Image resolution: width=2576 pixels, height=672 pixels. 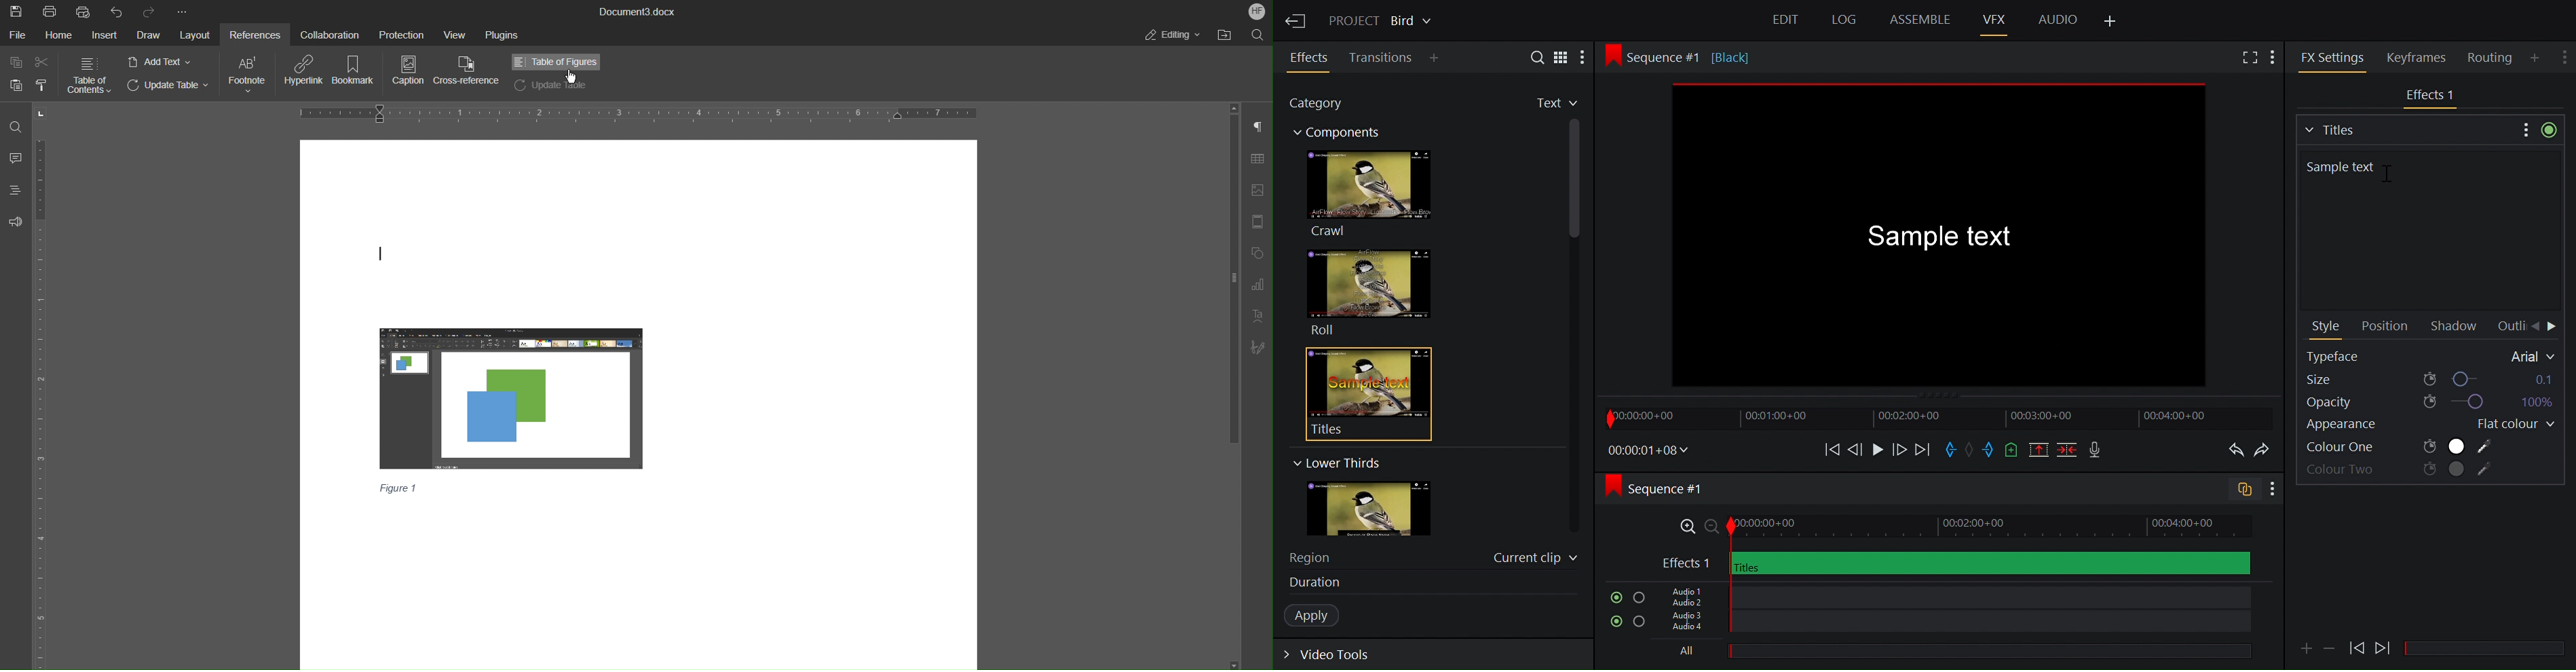 What do you see at coordinates (2566, 54) in the screenshot?
I see `Show settings menu` at bounding box center [2566, 54].